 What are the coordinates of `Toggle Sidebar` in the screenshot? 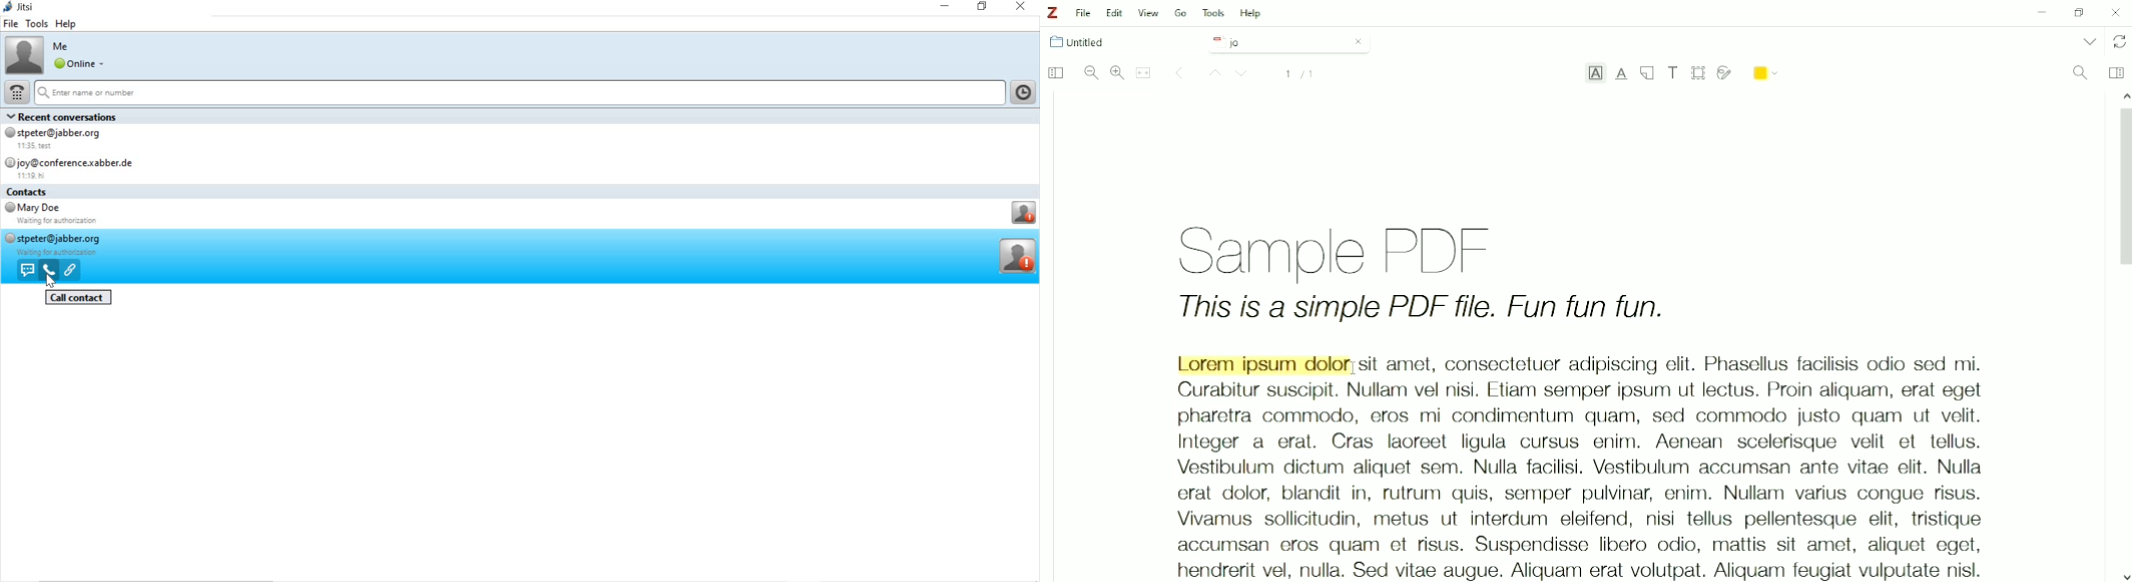 It's located at (1054, 74).